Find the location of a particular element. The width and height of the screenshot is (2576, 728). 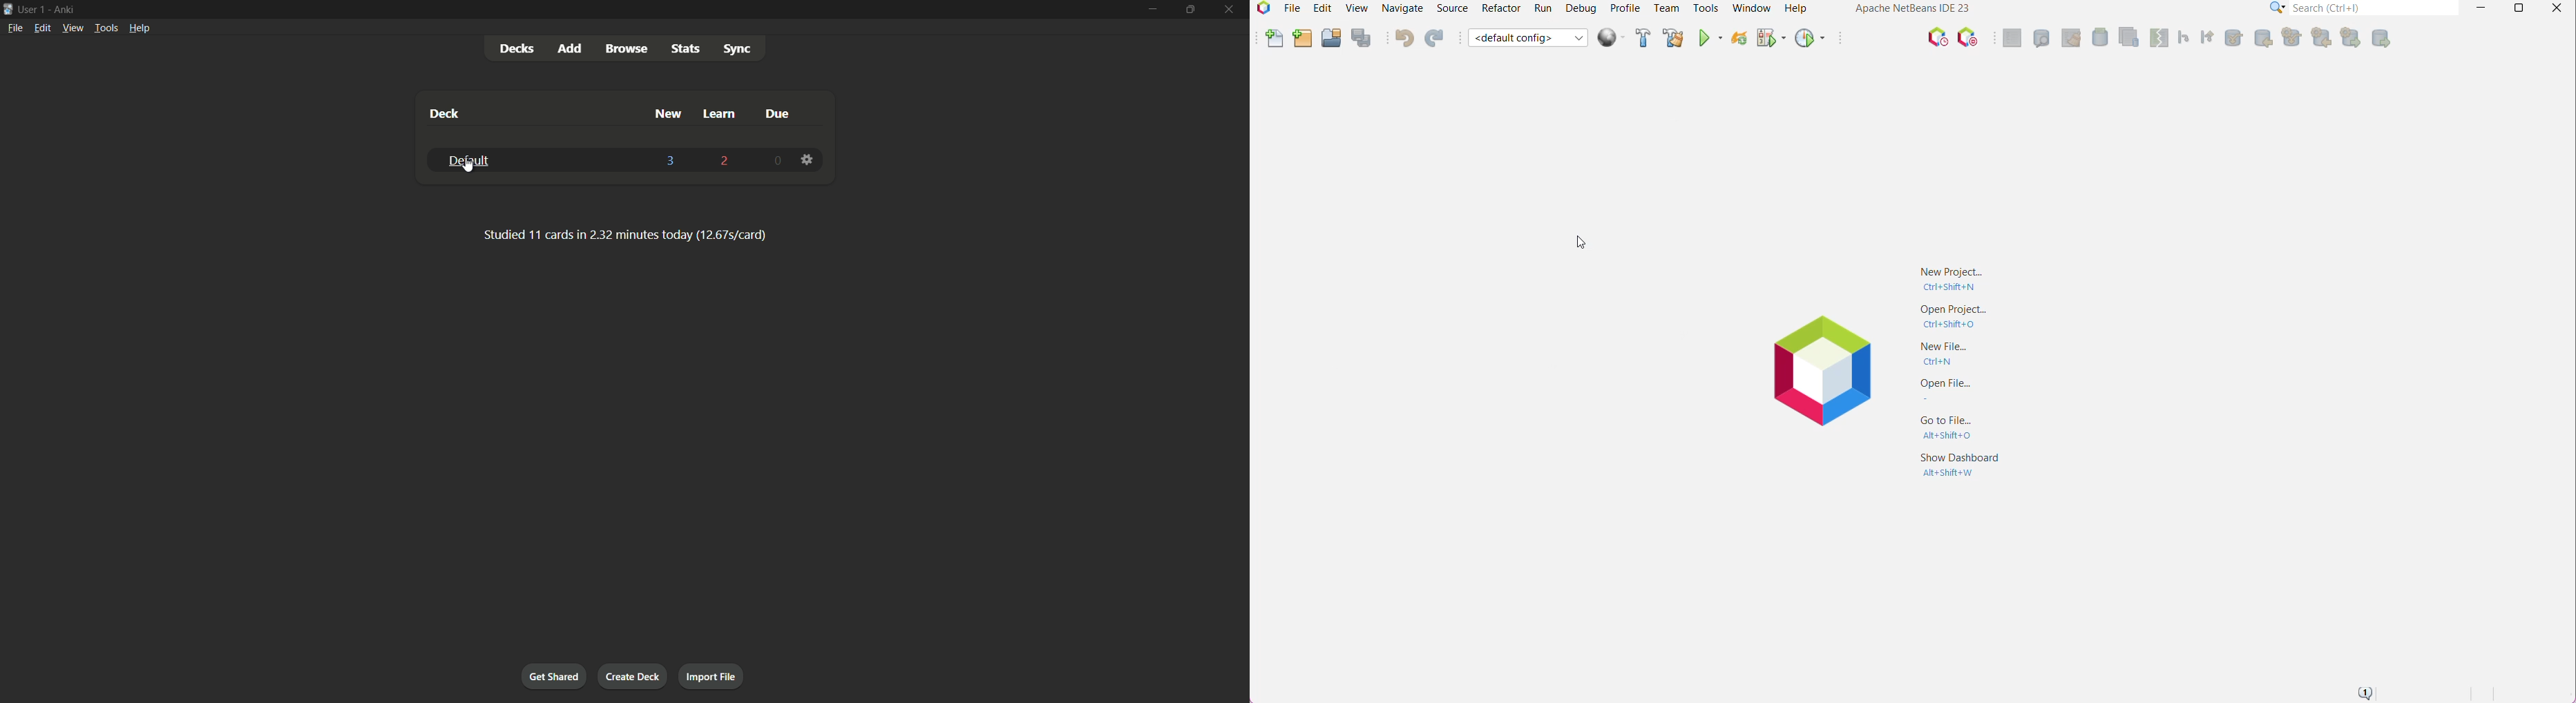

settings is located at coordinates (808, 160).